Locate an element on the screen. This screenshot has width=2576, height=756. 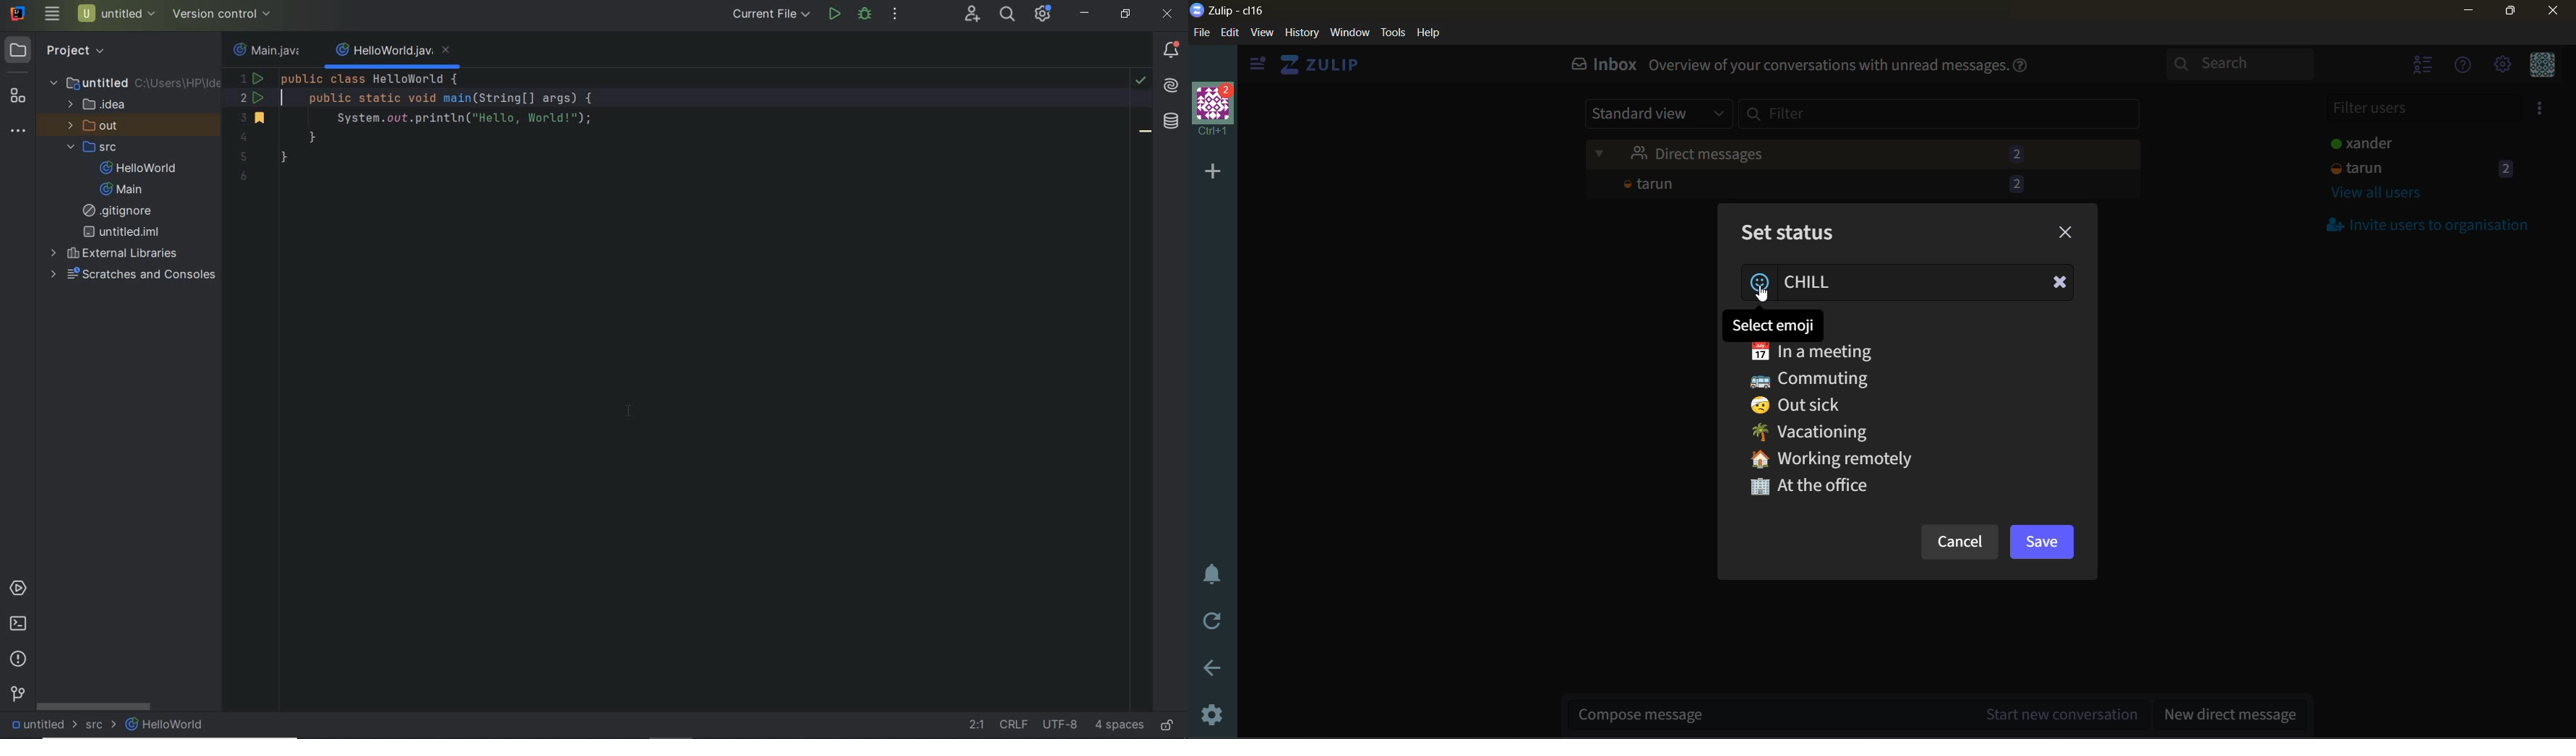
Out sick is located at coordinates (1813, 403).